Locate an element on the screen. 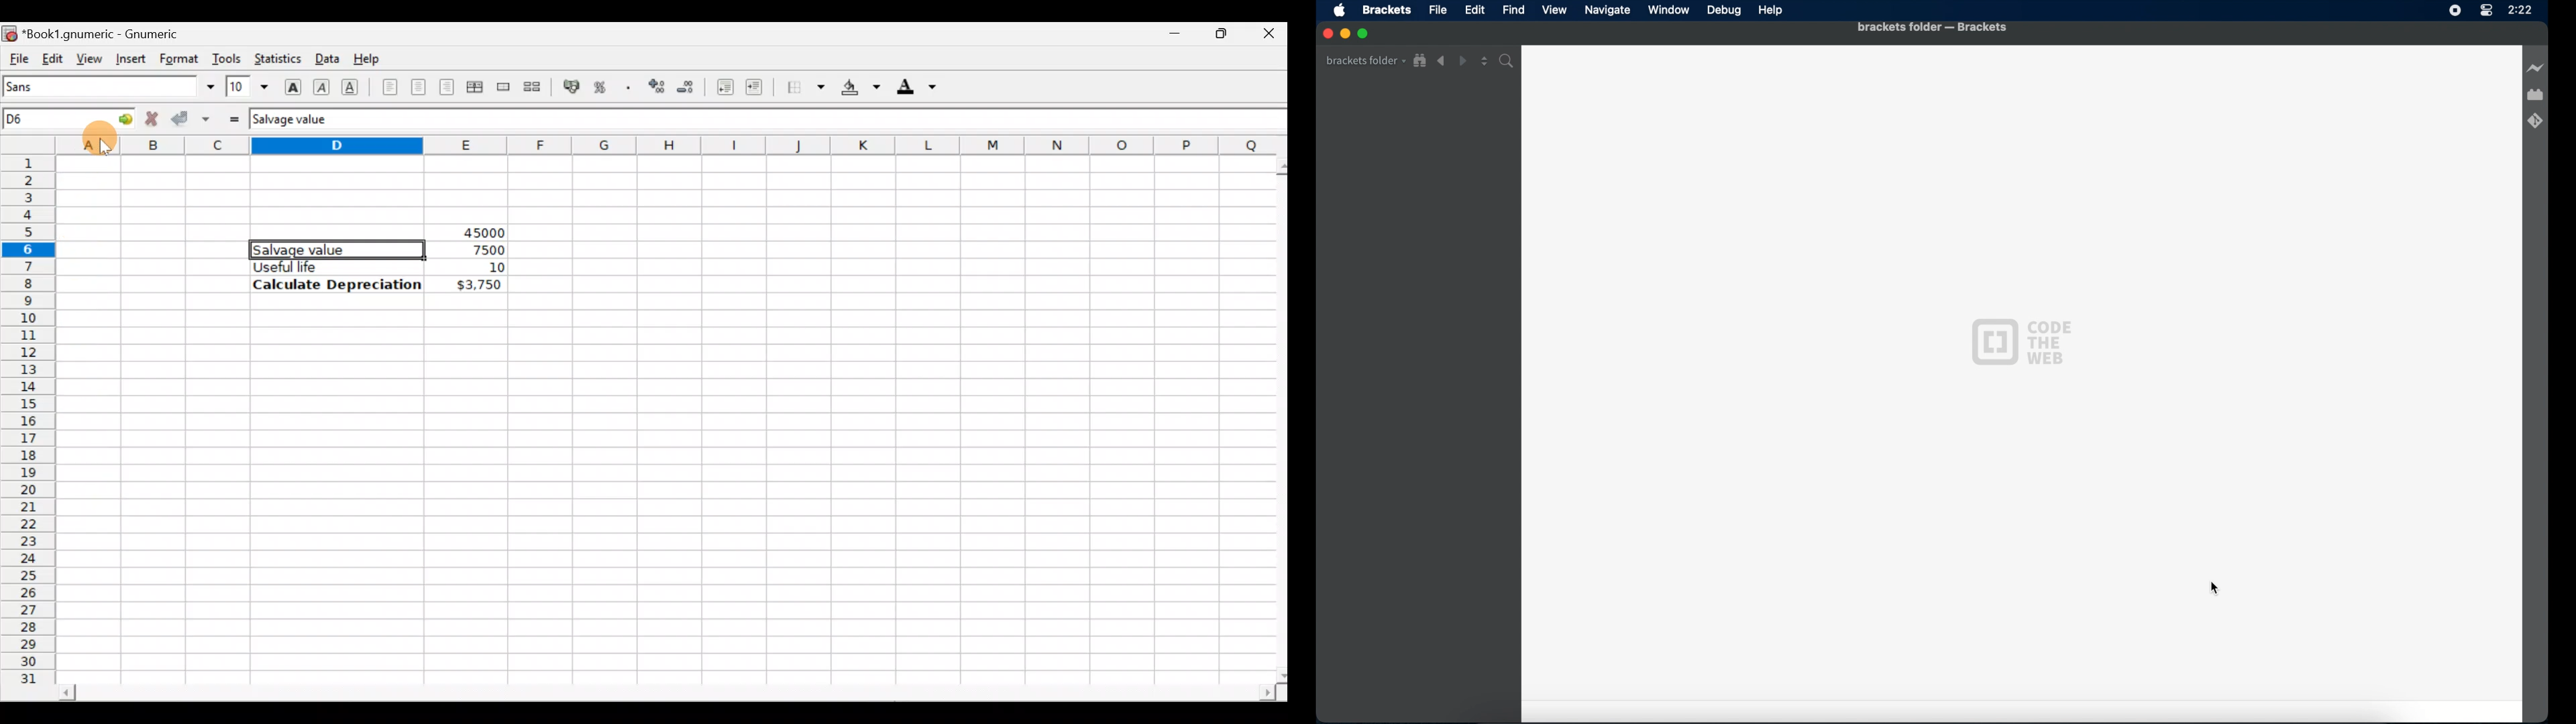 The image size is (2576, 728). Cursor on column A is located at coordinates (103, 153).